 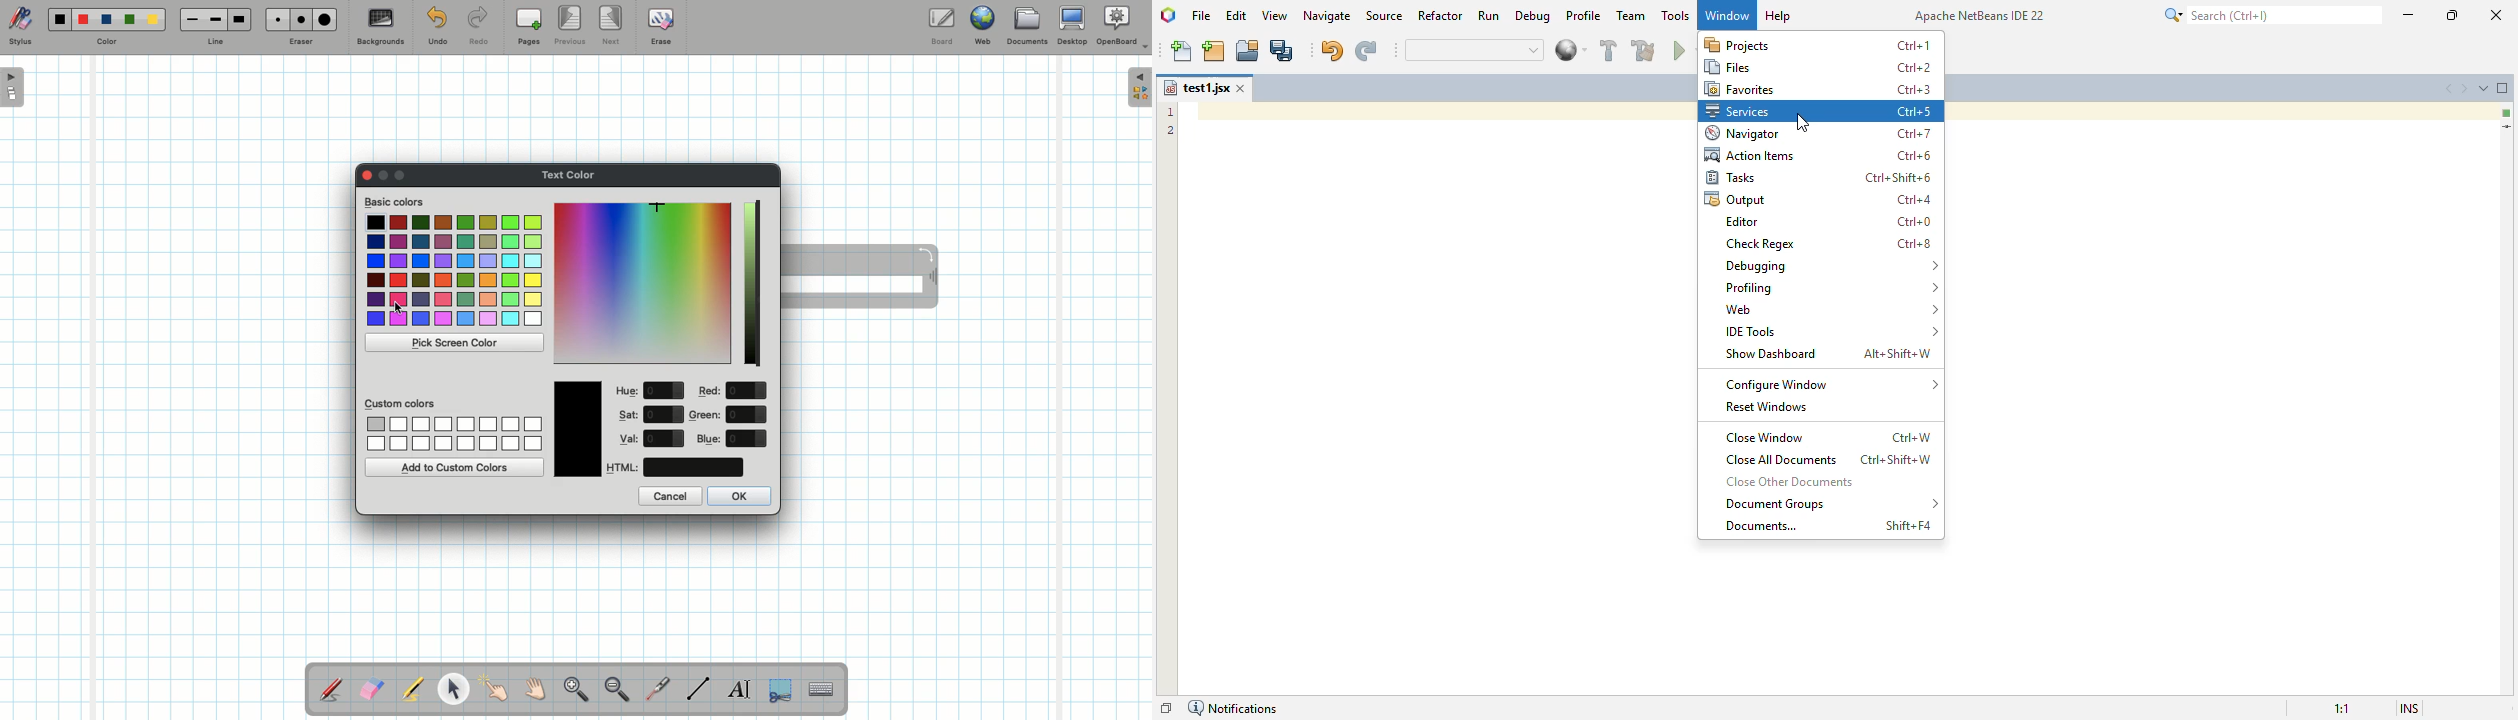 What do you see at coordinates (612, 24) in the screenshot?
I see `Next` at bounding box center [612, 24].